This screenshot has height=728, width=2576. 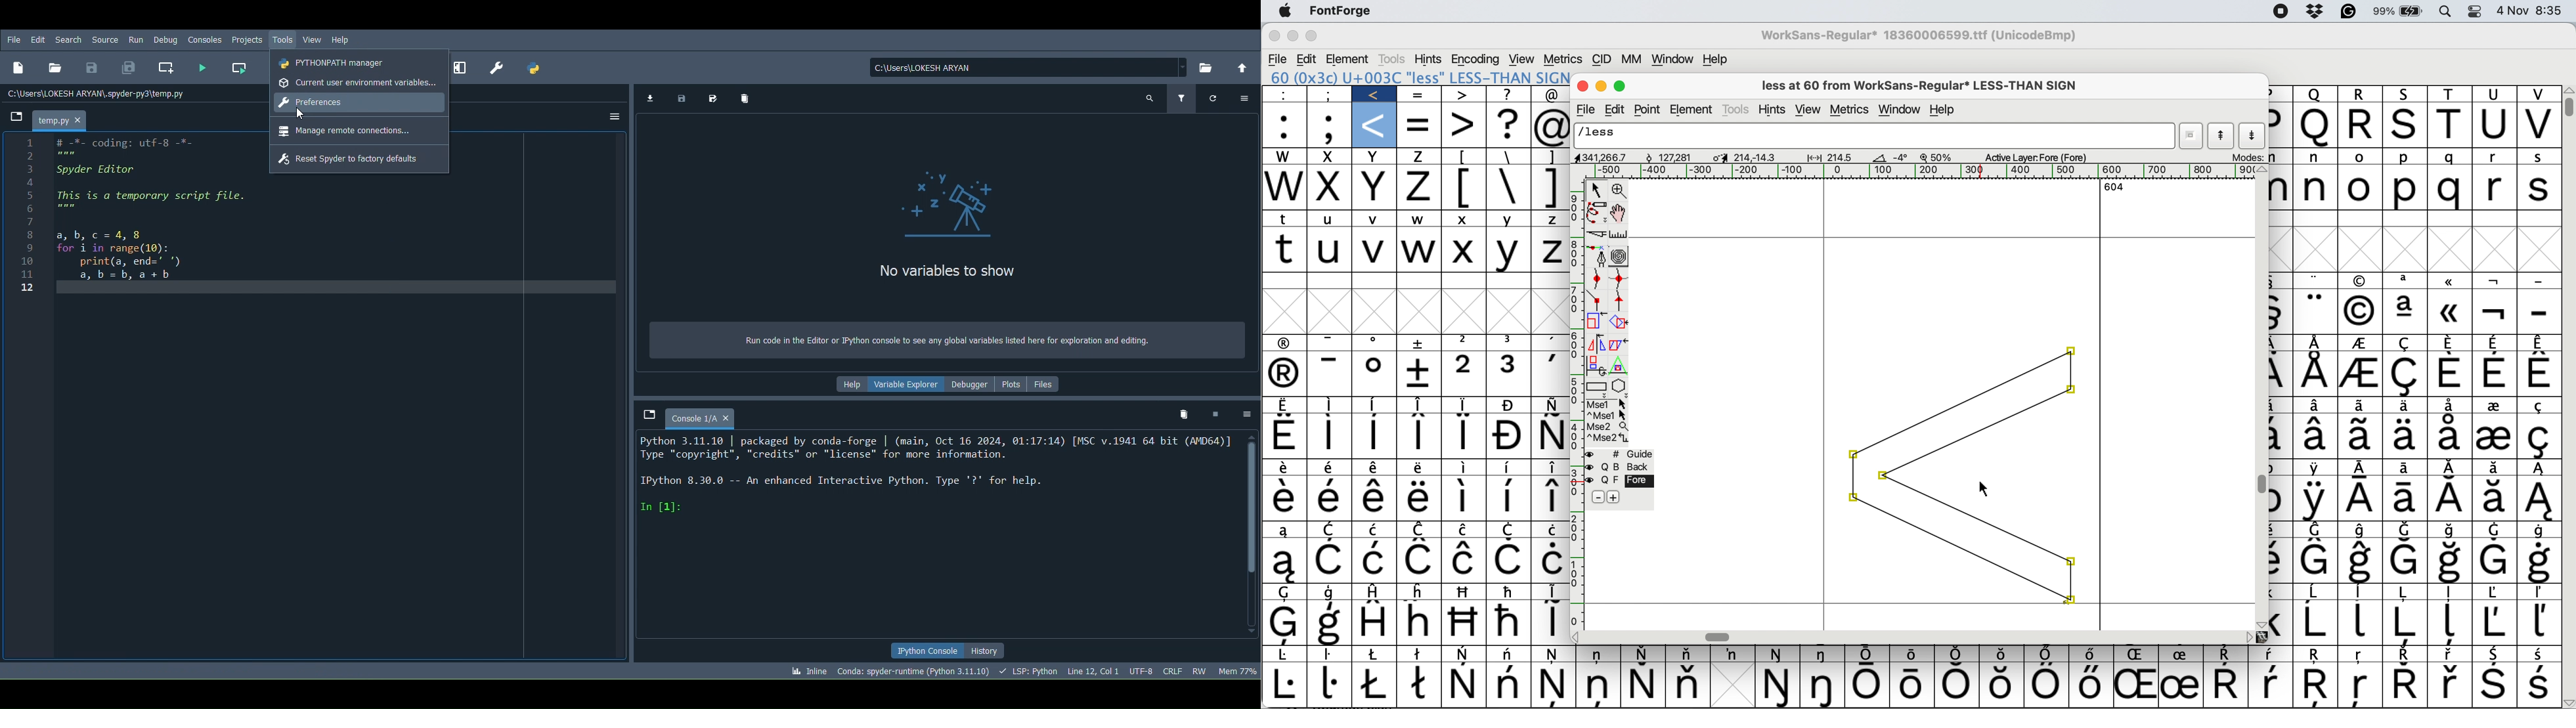 I want to click on New file (Ctrl + N), so click(x=18, y=66).